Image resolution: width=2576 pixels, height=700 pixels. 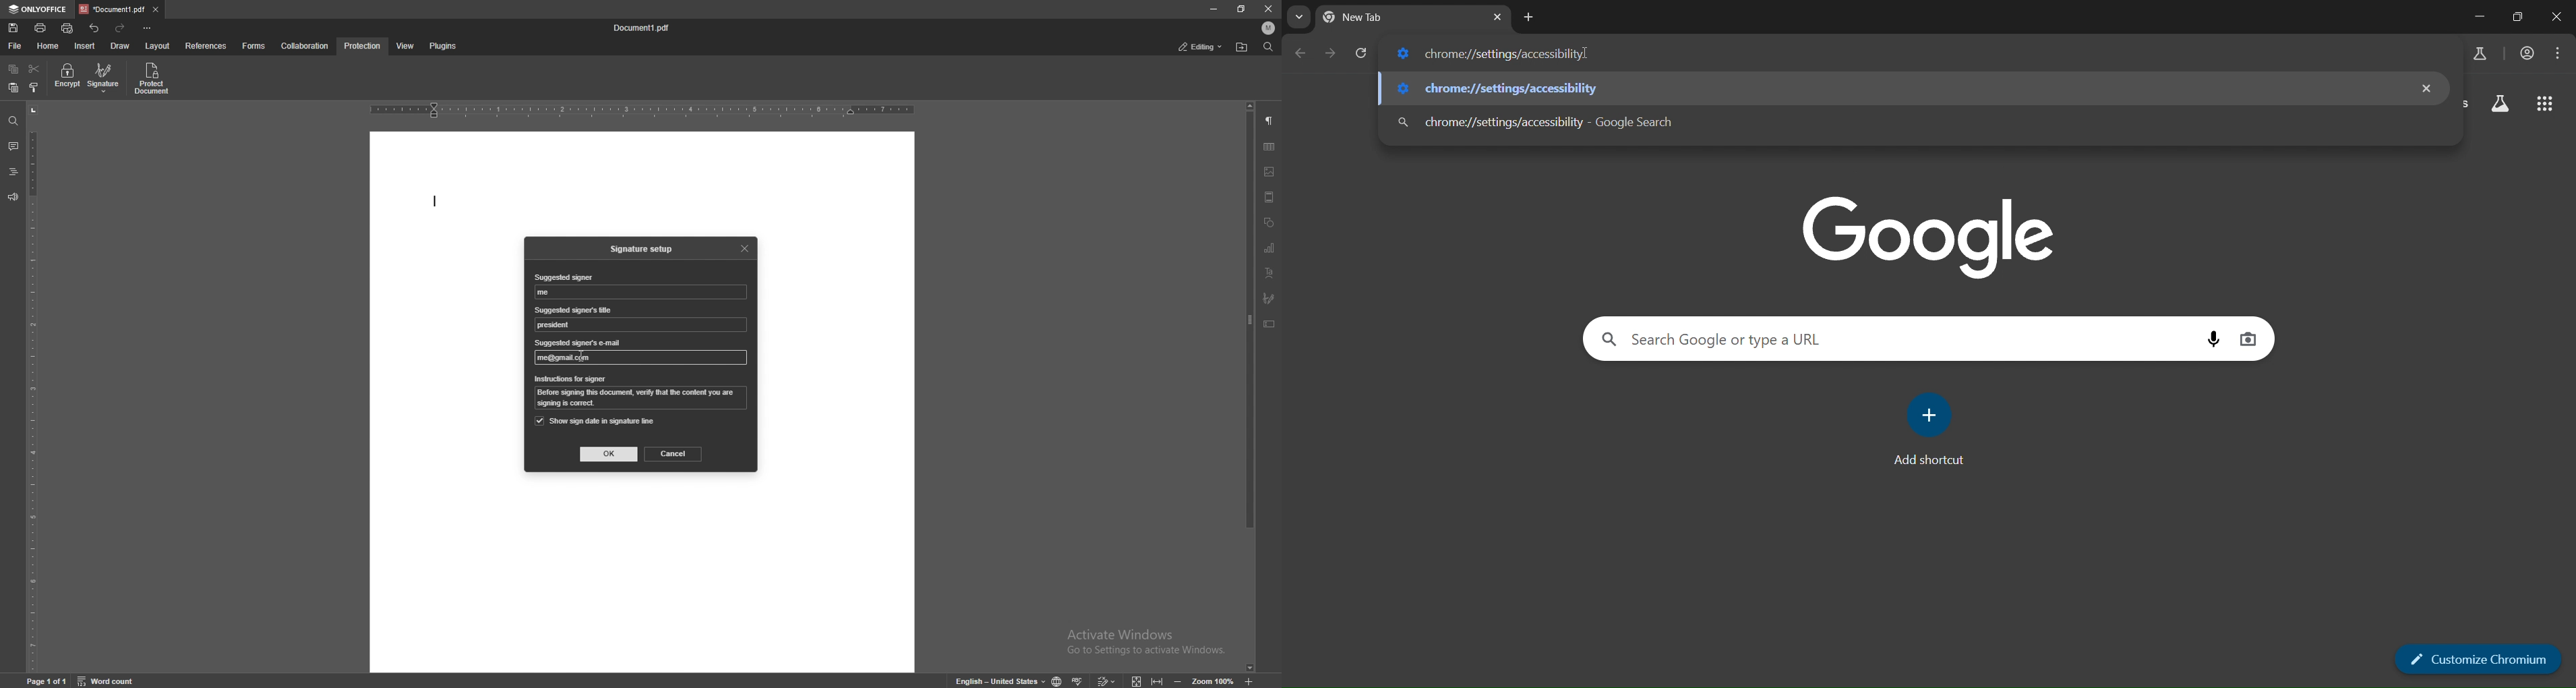 What do you see at coordinates (1052, 681) in the screenshot?
I see `change doc language` at bounding box center [1052, 681].